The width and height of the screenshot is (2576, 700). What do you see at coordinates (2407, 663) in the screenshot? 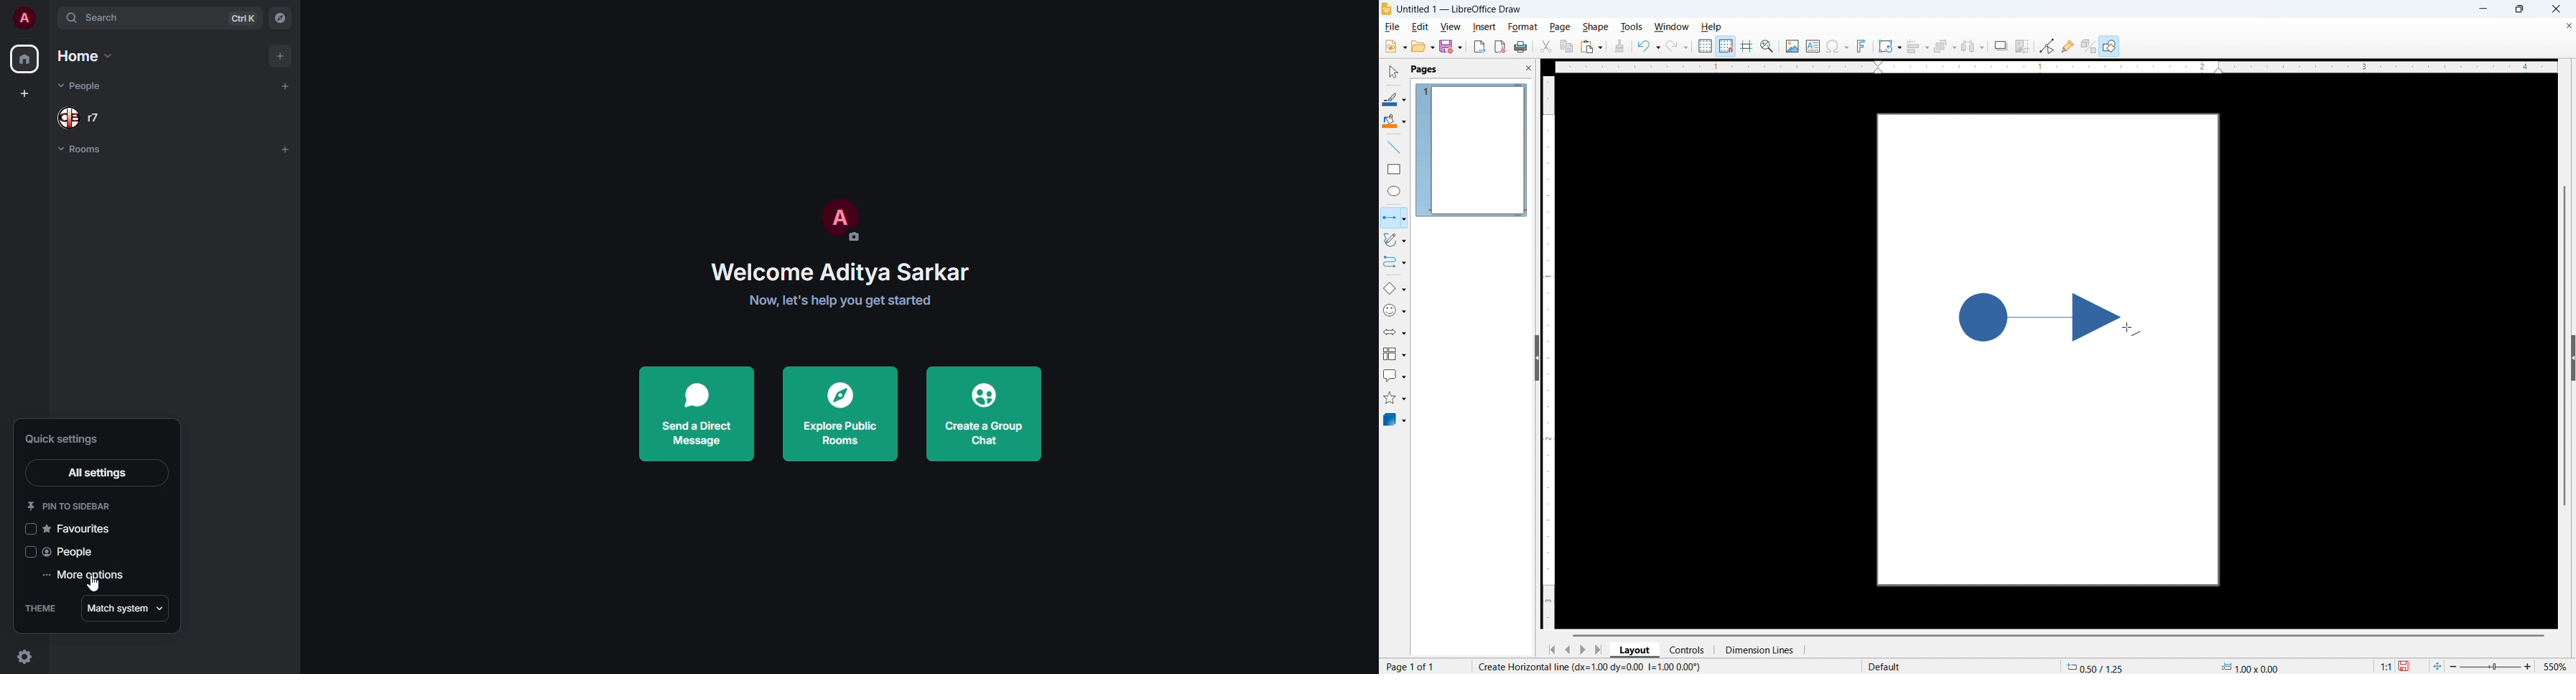
I see `save ` at bounding box center [2407, 663].